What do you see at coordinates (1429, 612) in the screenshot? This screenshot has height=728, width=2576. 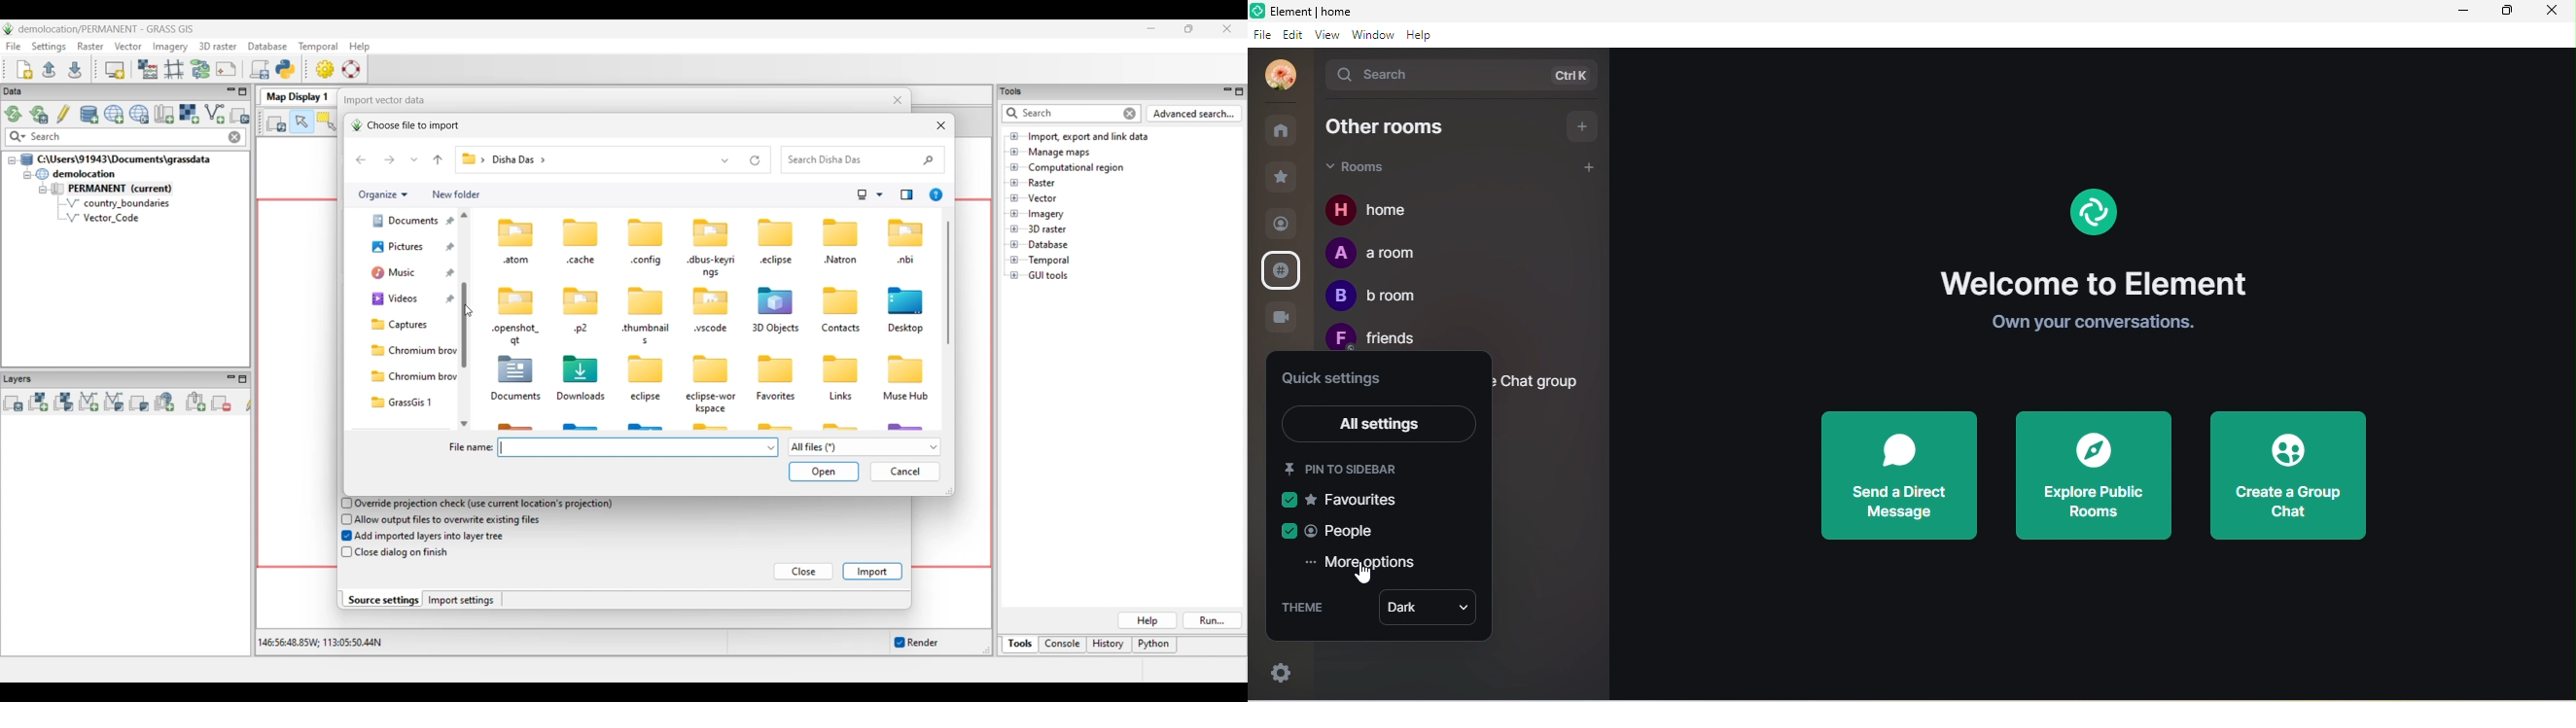 I see `dark` at bounding box center [1429, 612].